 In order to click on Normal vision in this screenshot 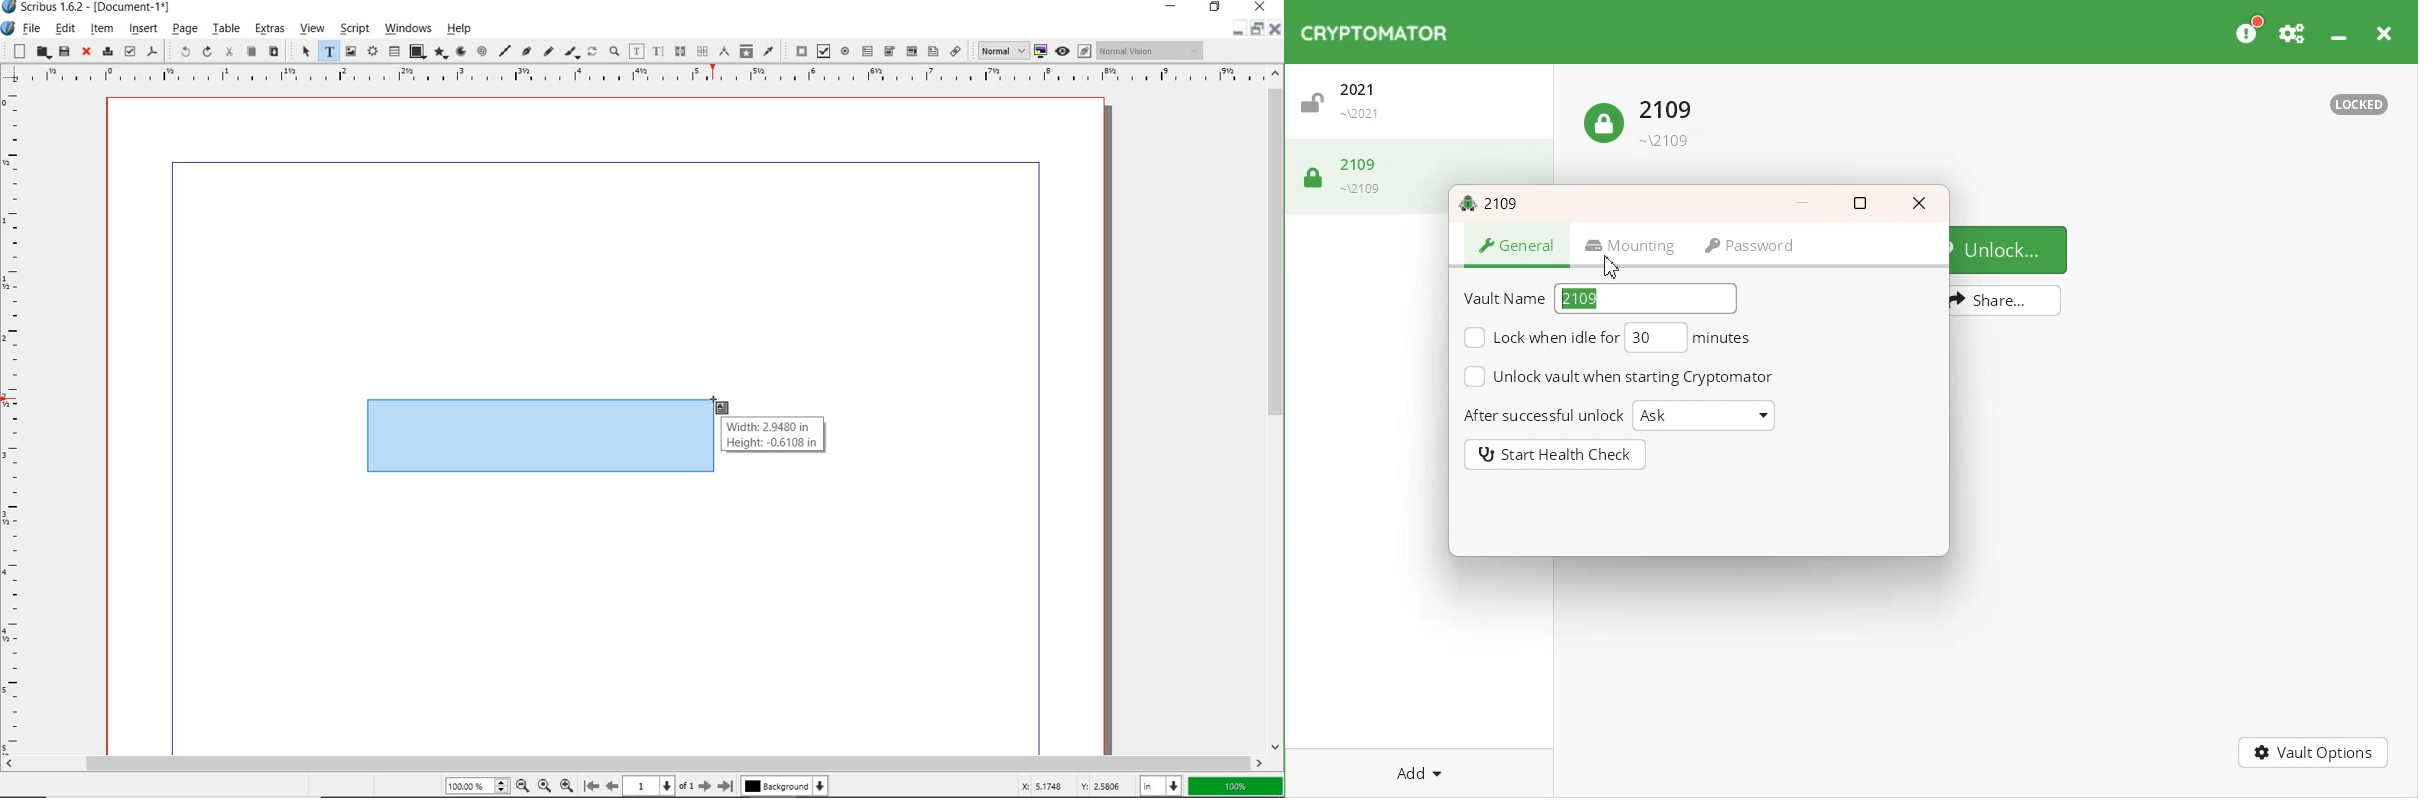, I will do `click(1150, 51)`.